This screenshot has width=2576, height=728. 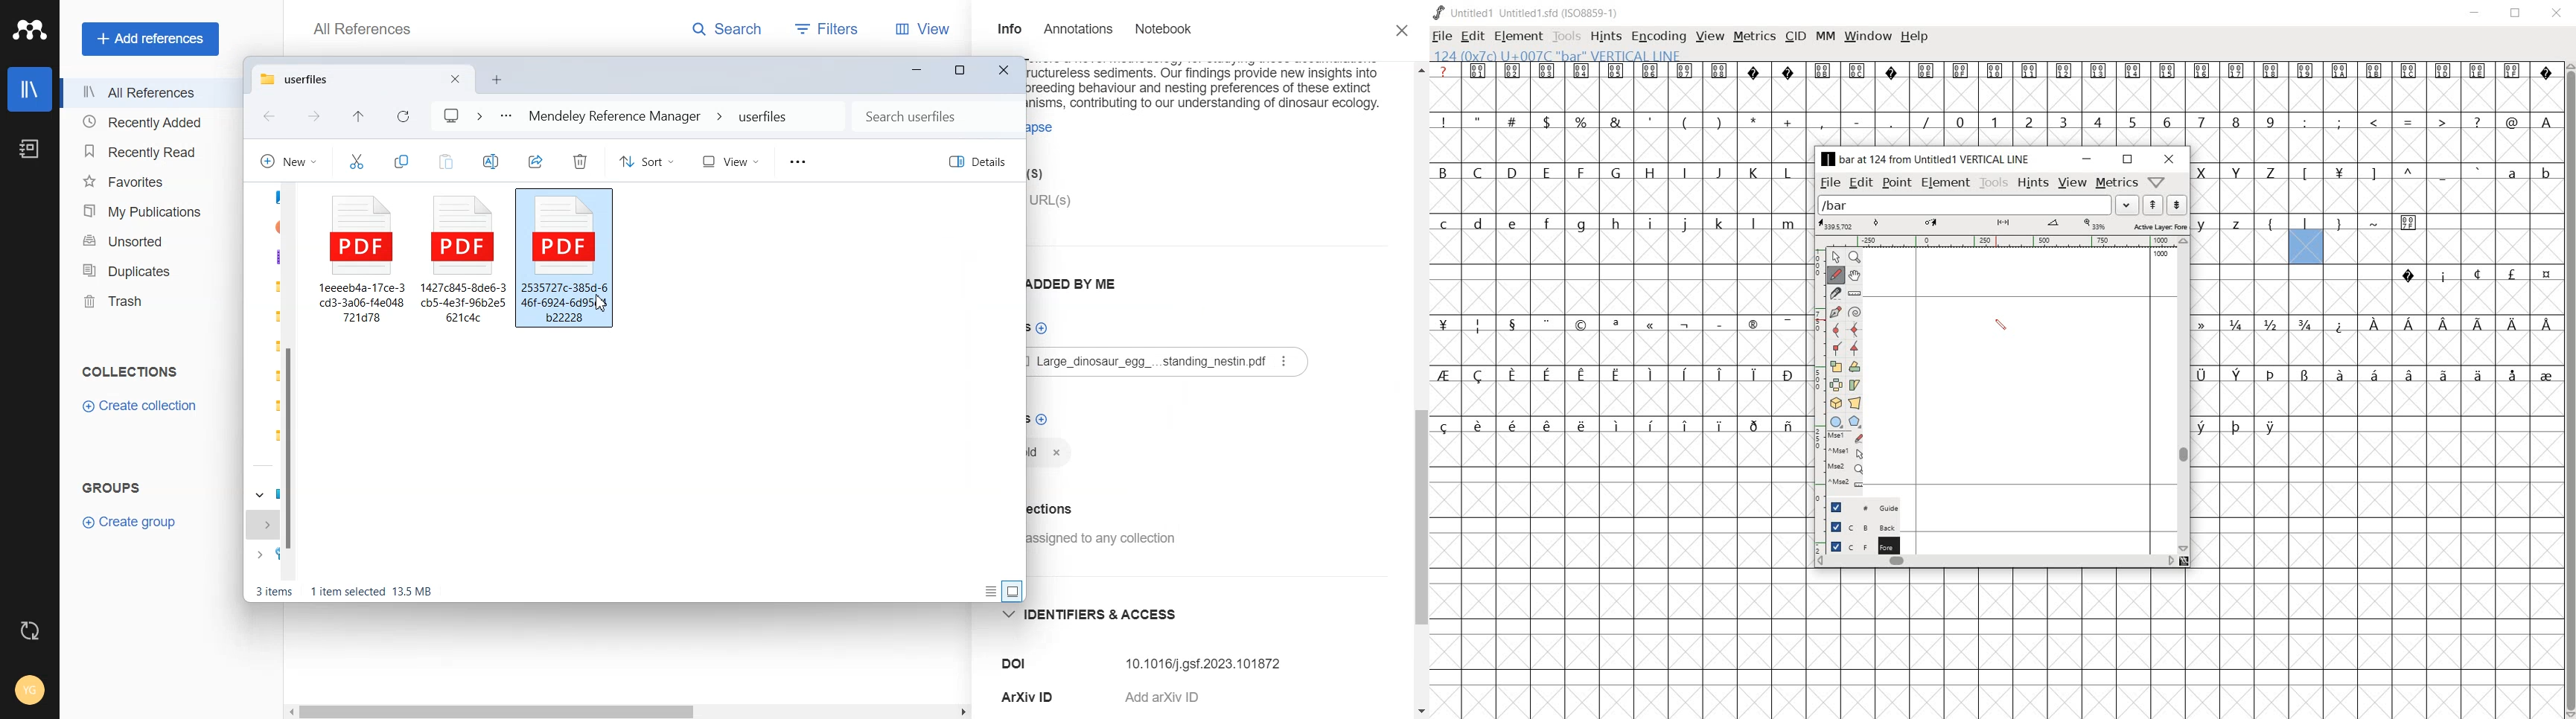 I want to click on Display information about each item on display, so click(x=989, y=589).